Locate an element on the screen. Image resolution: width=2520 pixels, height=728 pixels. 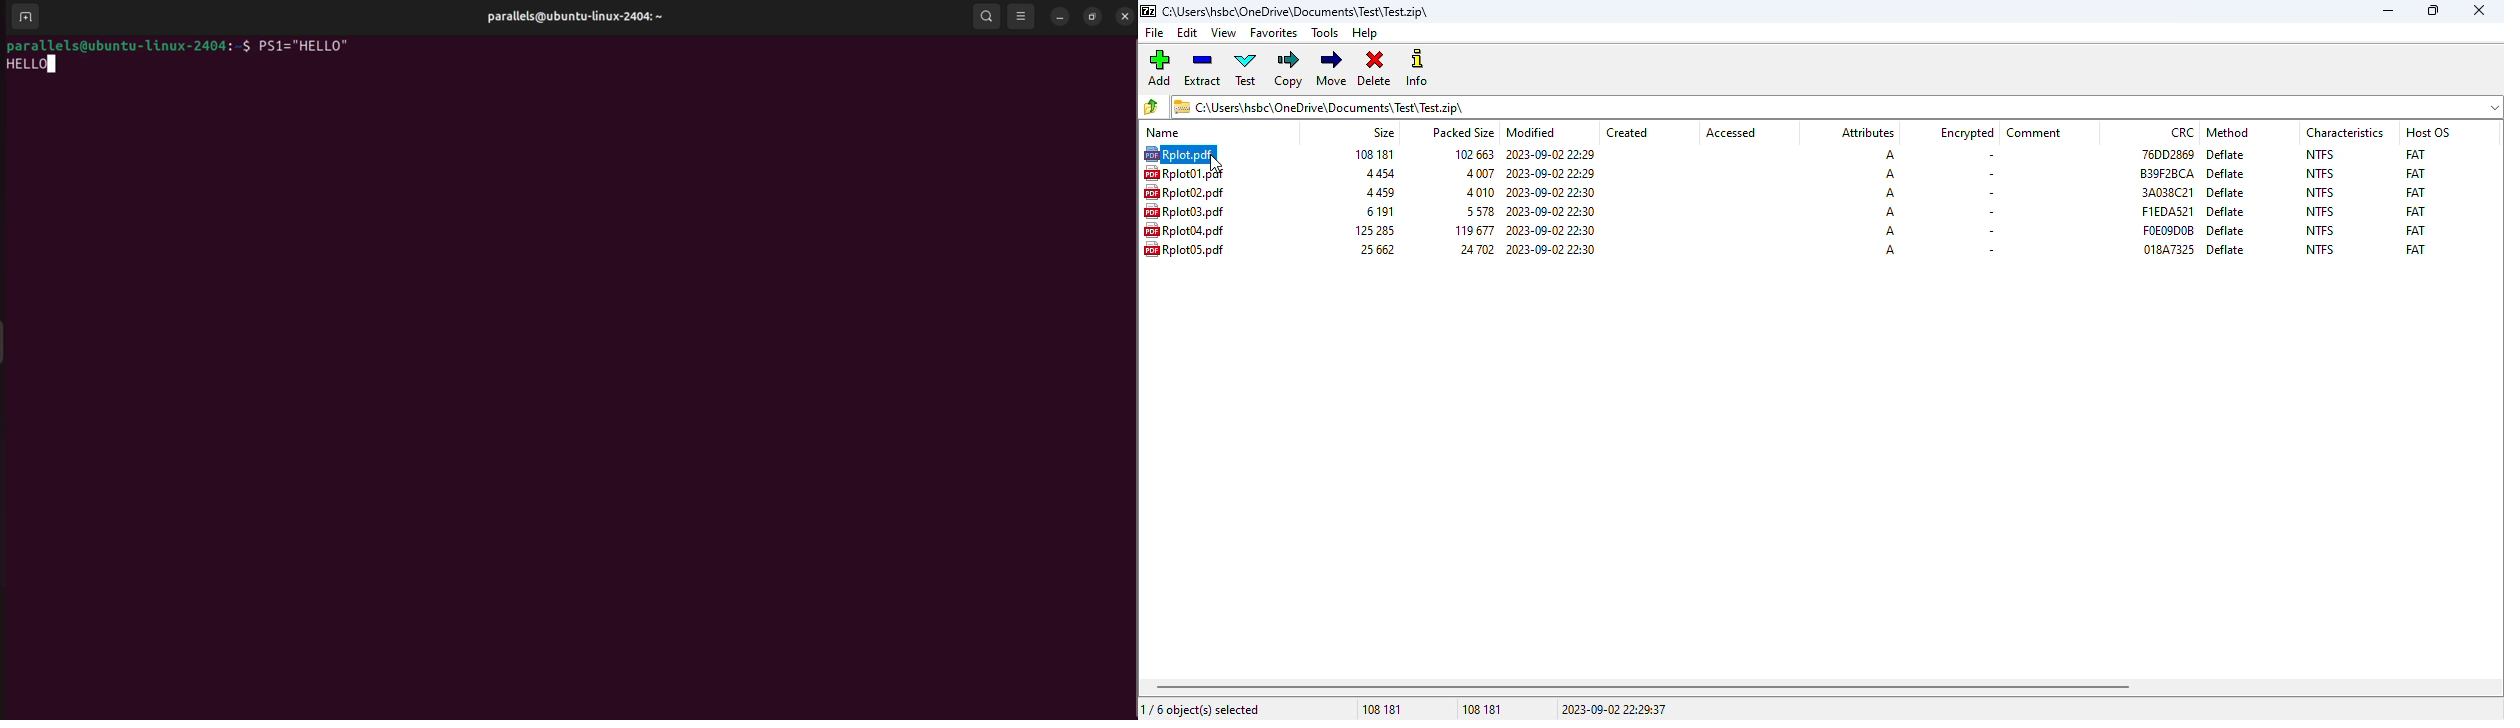
close is located at coordinates (2478, 10).